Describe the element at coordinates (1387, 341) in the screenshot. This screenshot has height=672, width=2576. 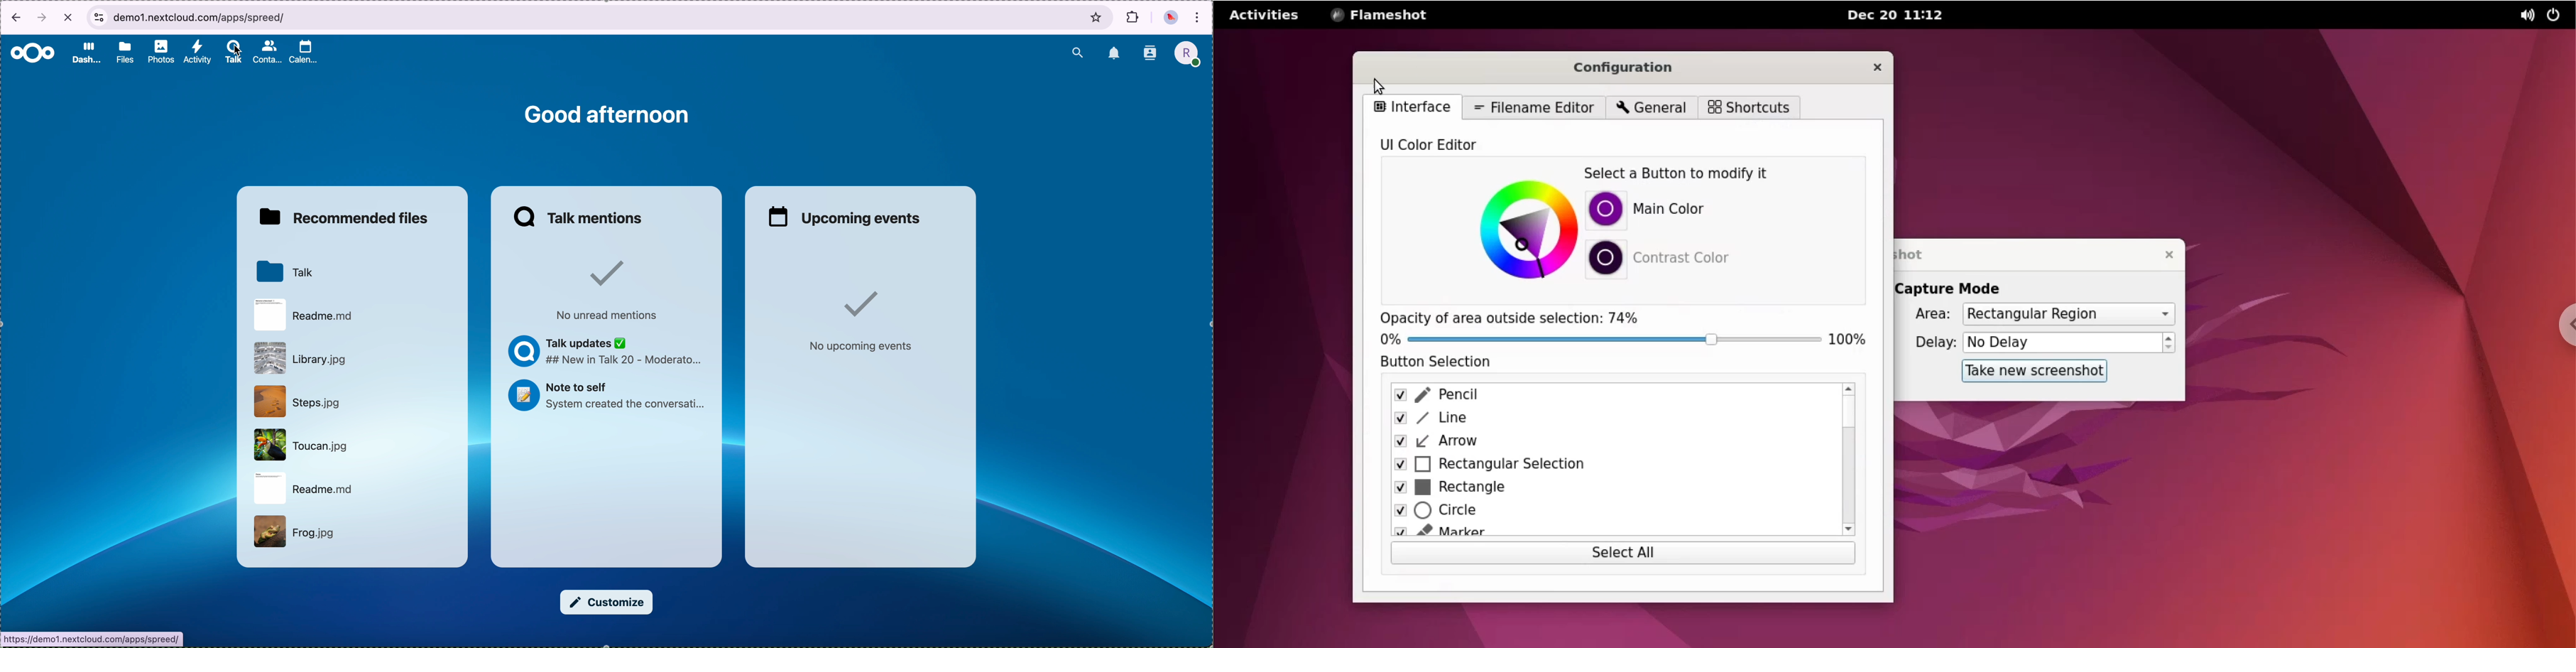
I see `0 % ` at that location.